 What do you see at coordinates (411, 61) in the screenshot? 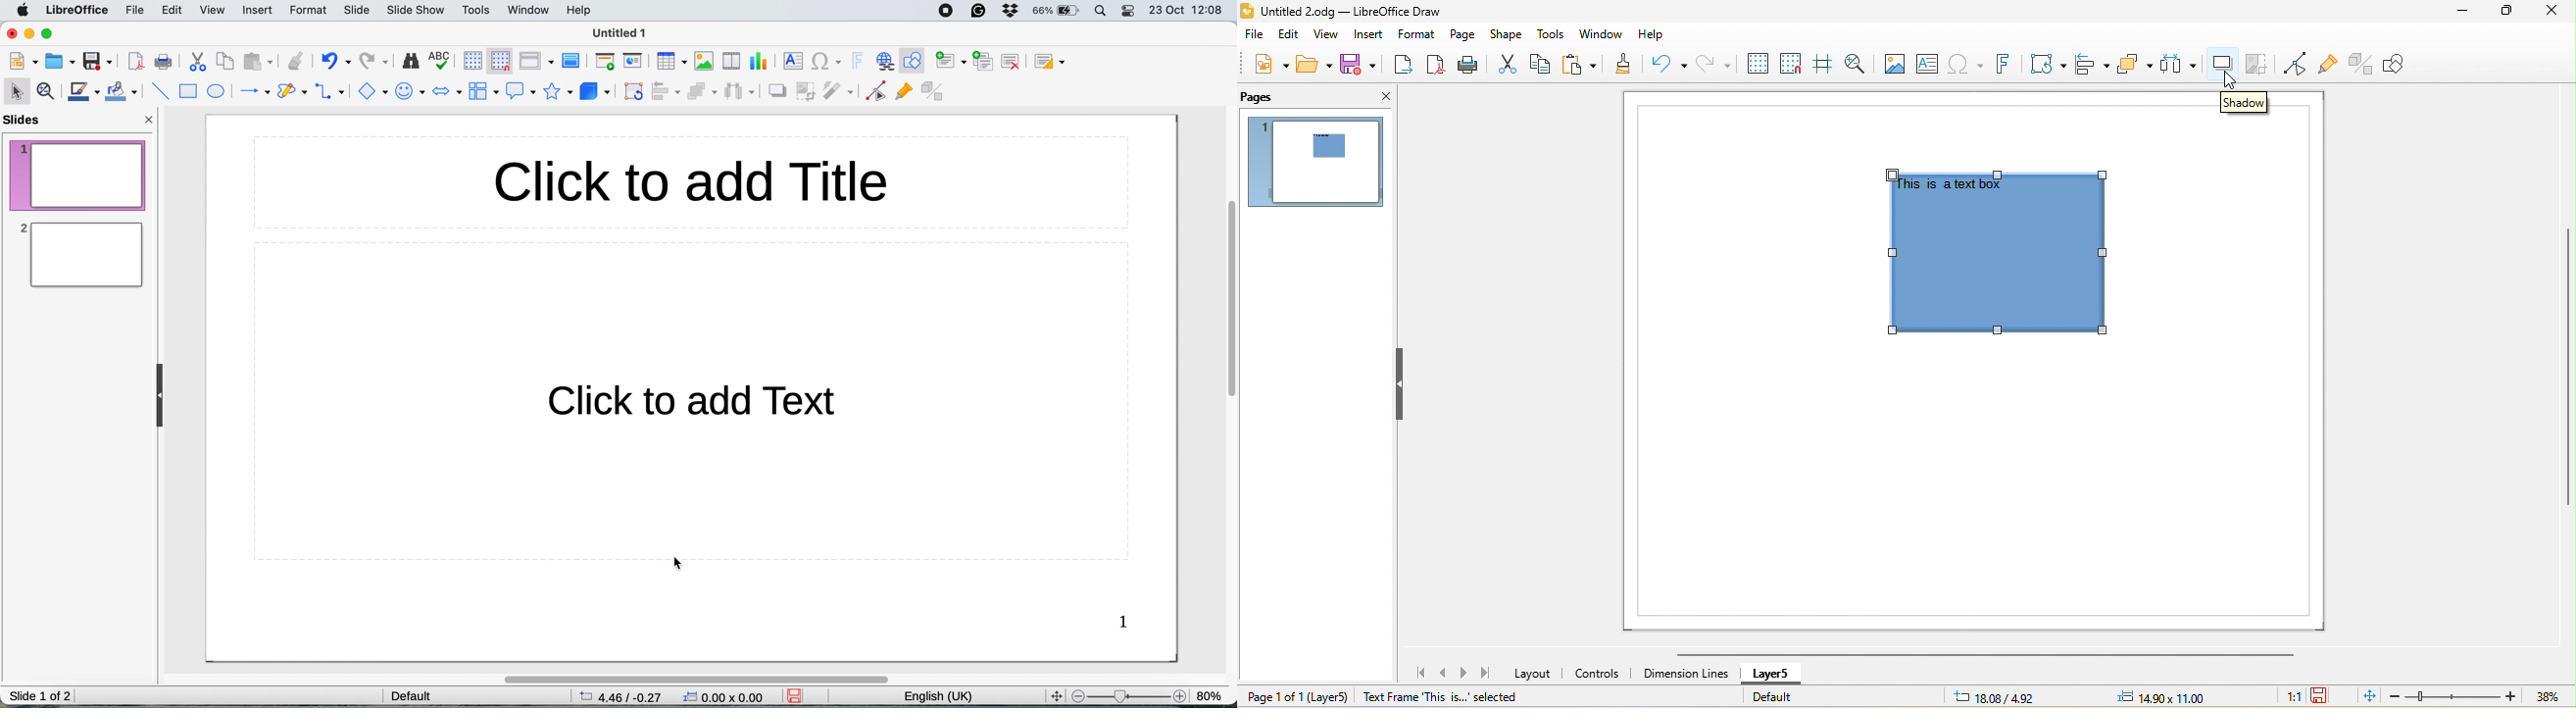
I see `find and replace` at bounding box center [411, 61].